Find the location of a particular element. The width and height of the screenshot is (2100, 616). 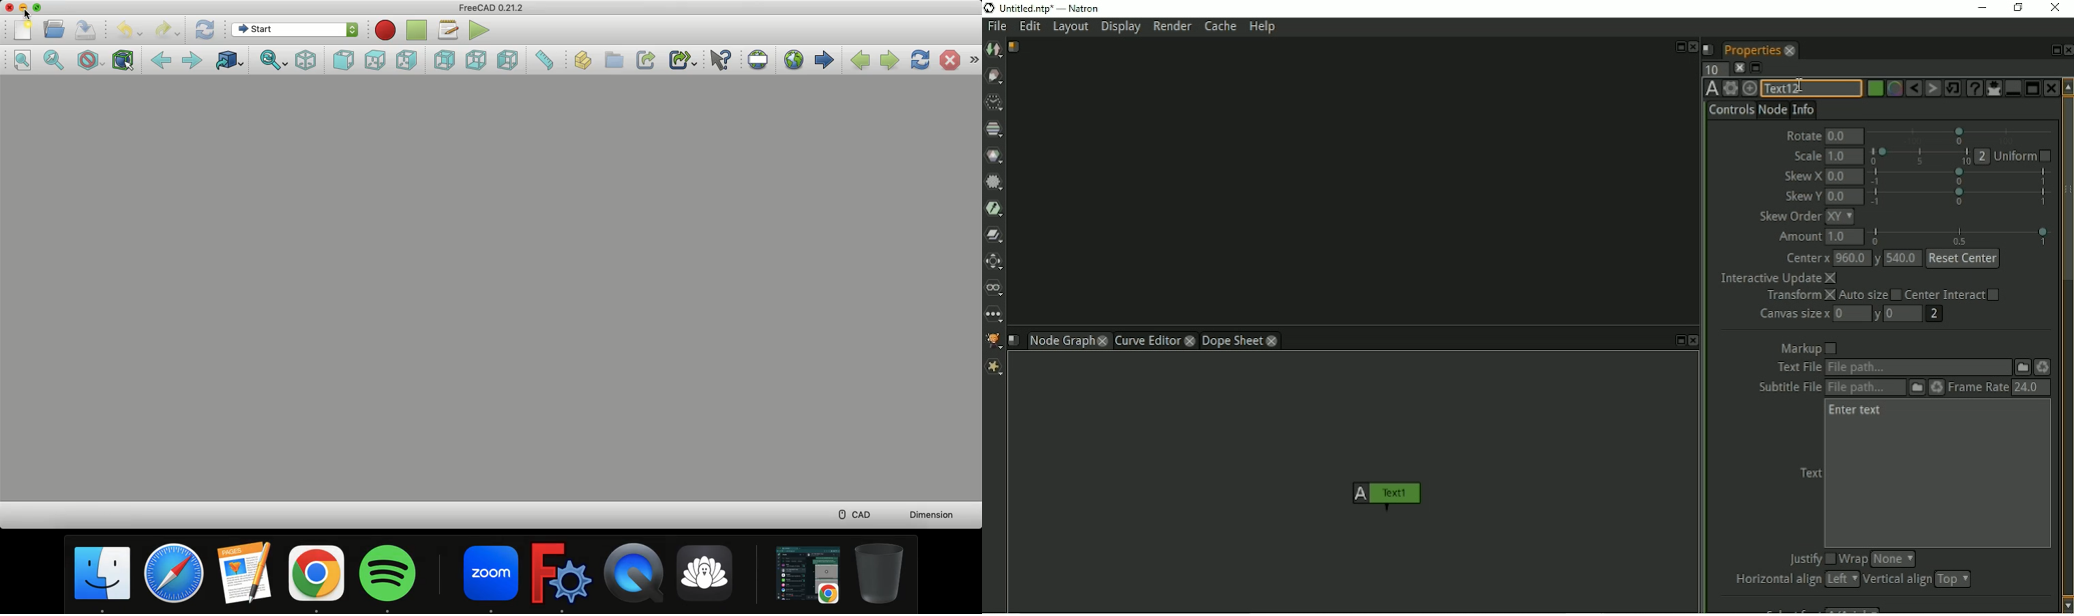

Rear is located at coordinates (445, 59).